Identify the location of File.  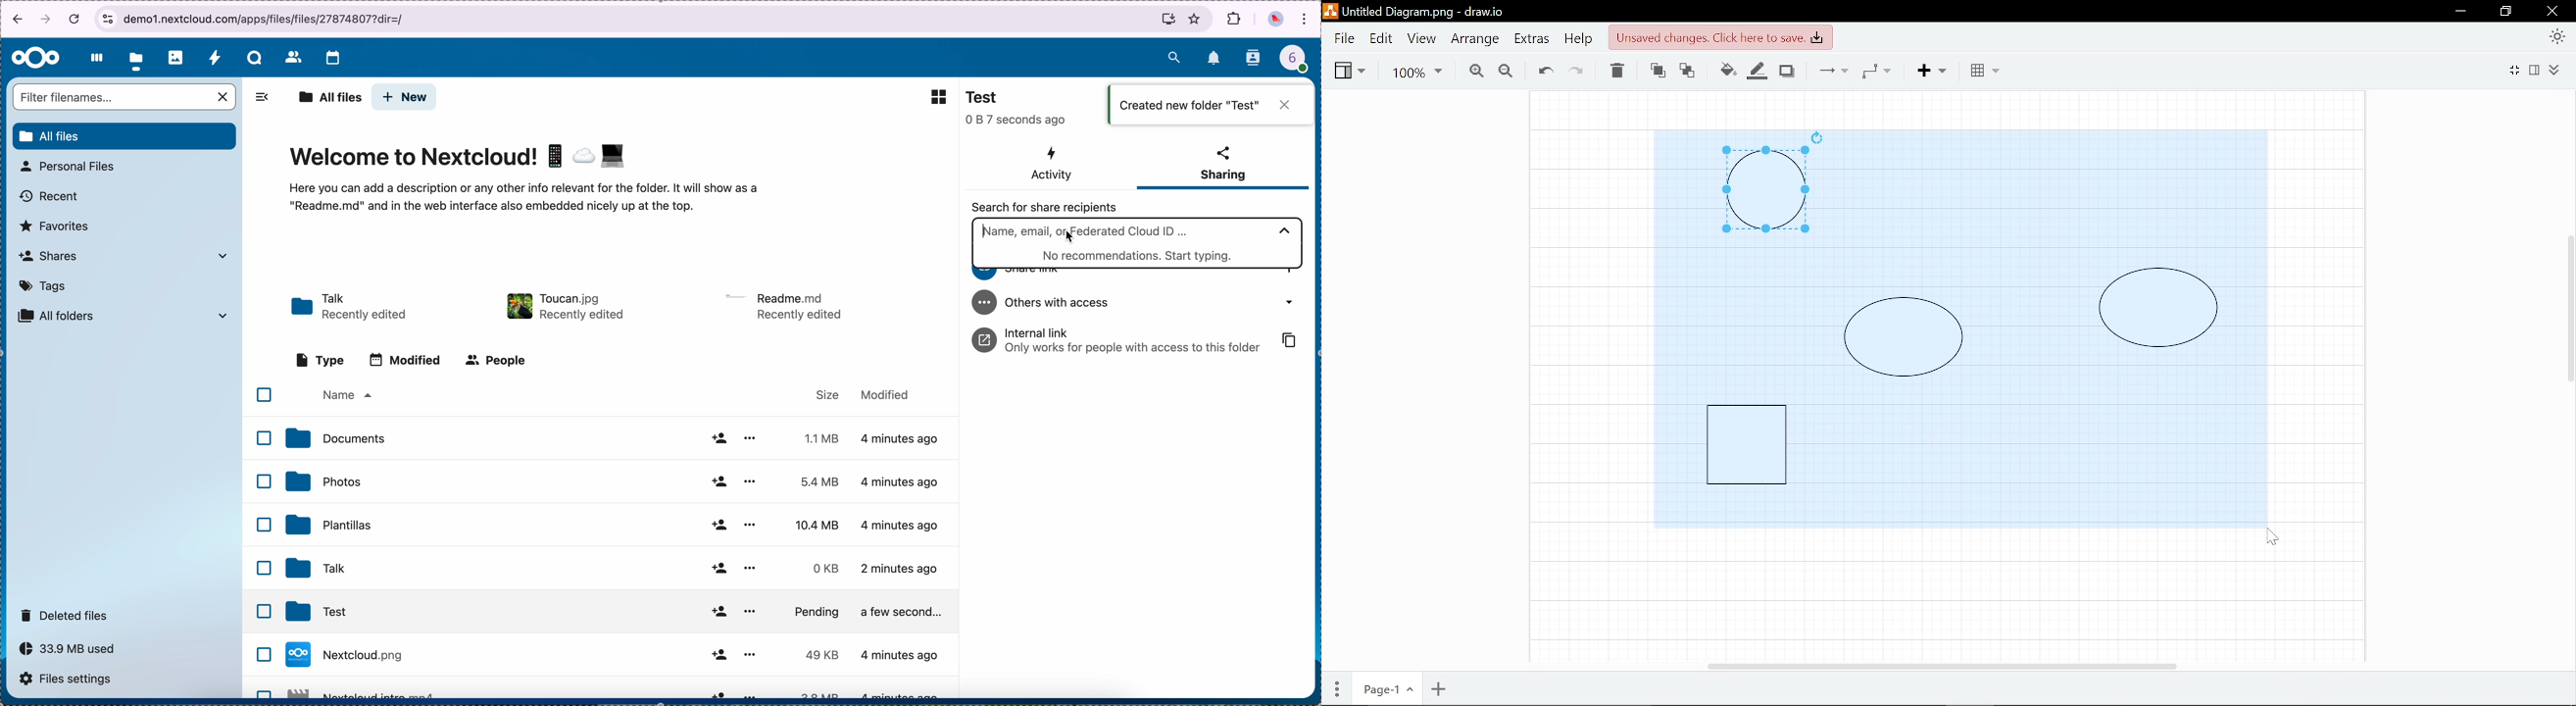
(1344, 38).